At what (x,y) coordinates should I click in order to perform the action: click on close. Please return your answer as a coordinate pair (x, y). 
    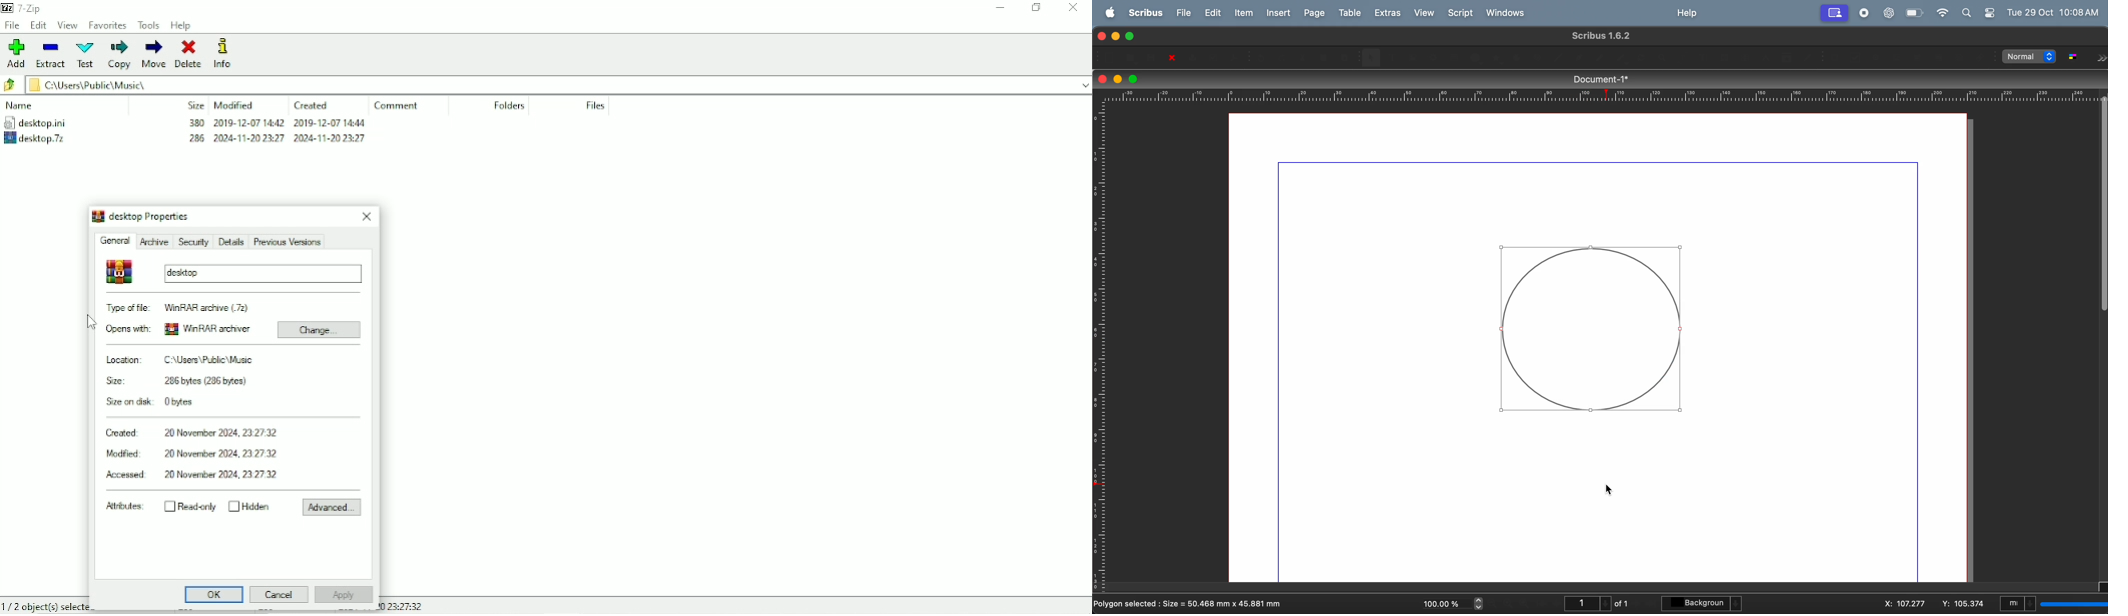
    Looking at the image, I should click on (1168, 58).